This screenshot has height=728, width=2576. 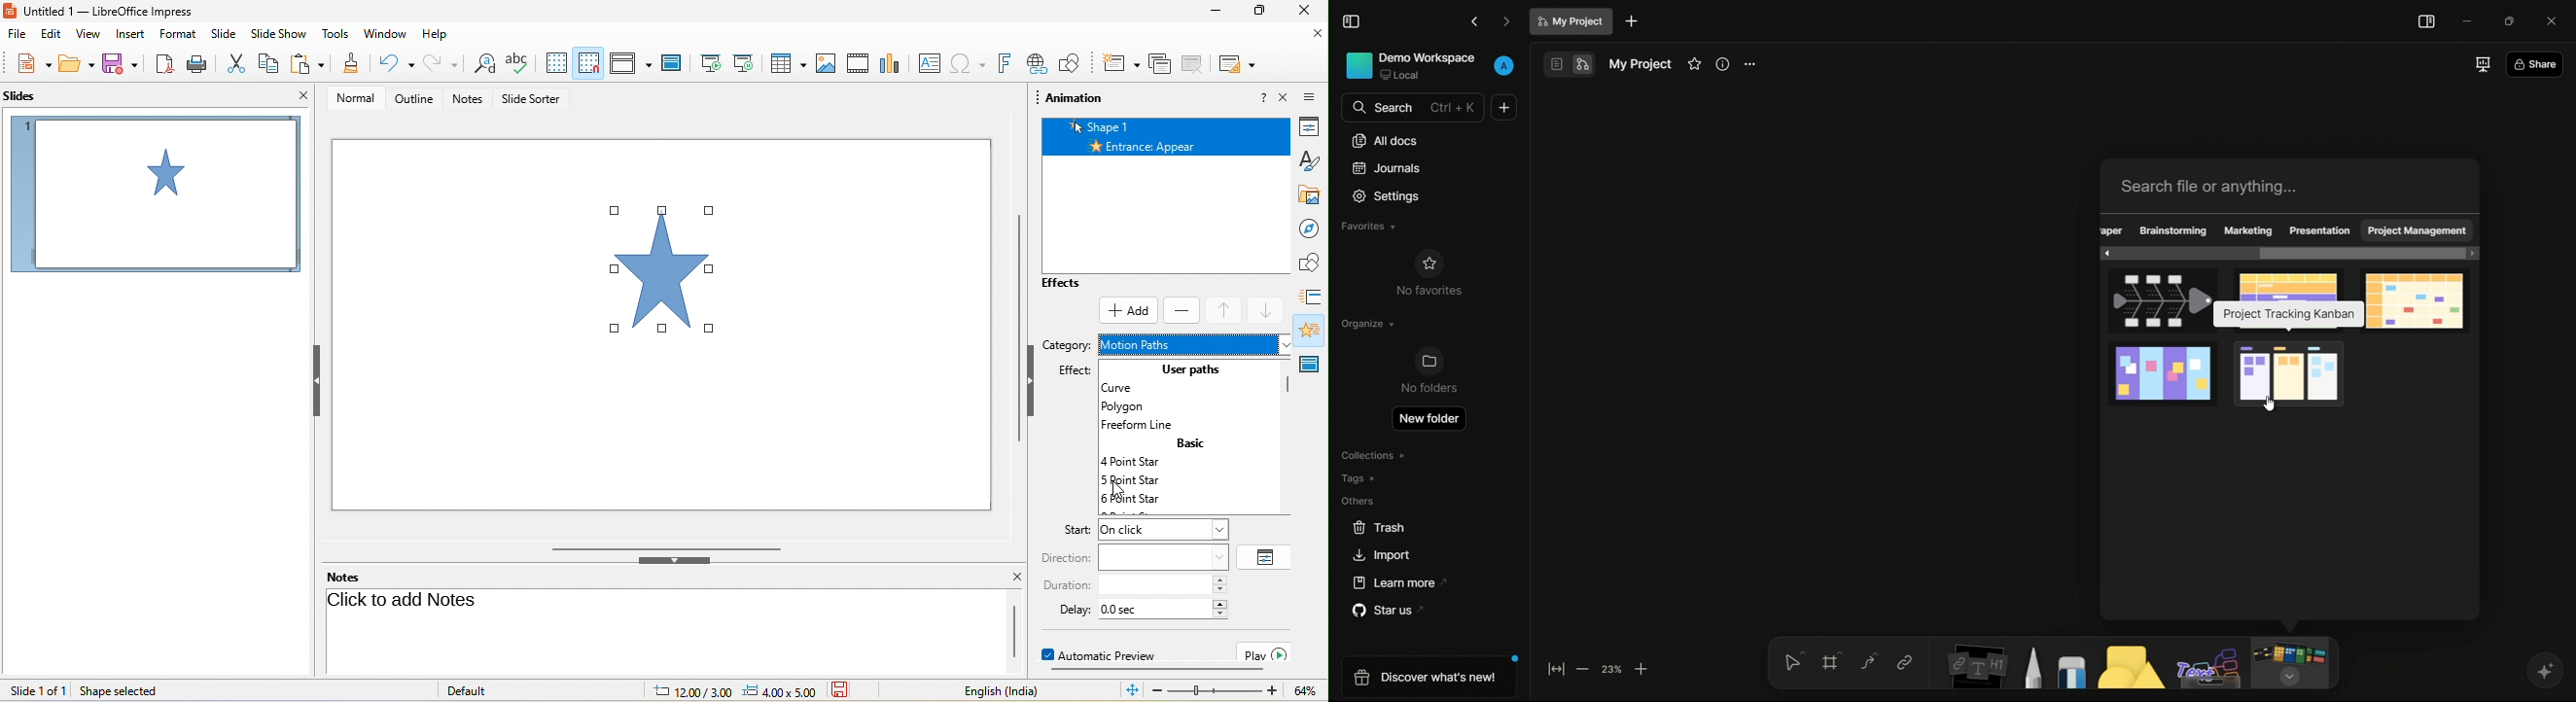 I want to click on ai assistant, so click(x=2545, y=671).